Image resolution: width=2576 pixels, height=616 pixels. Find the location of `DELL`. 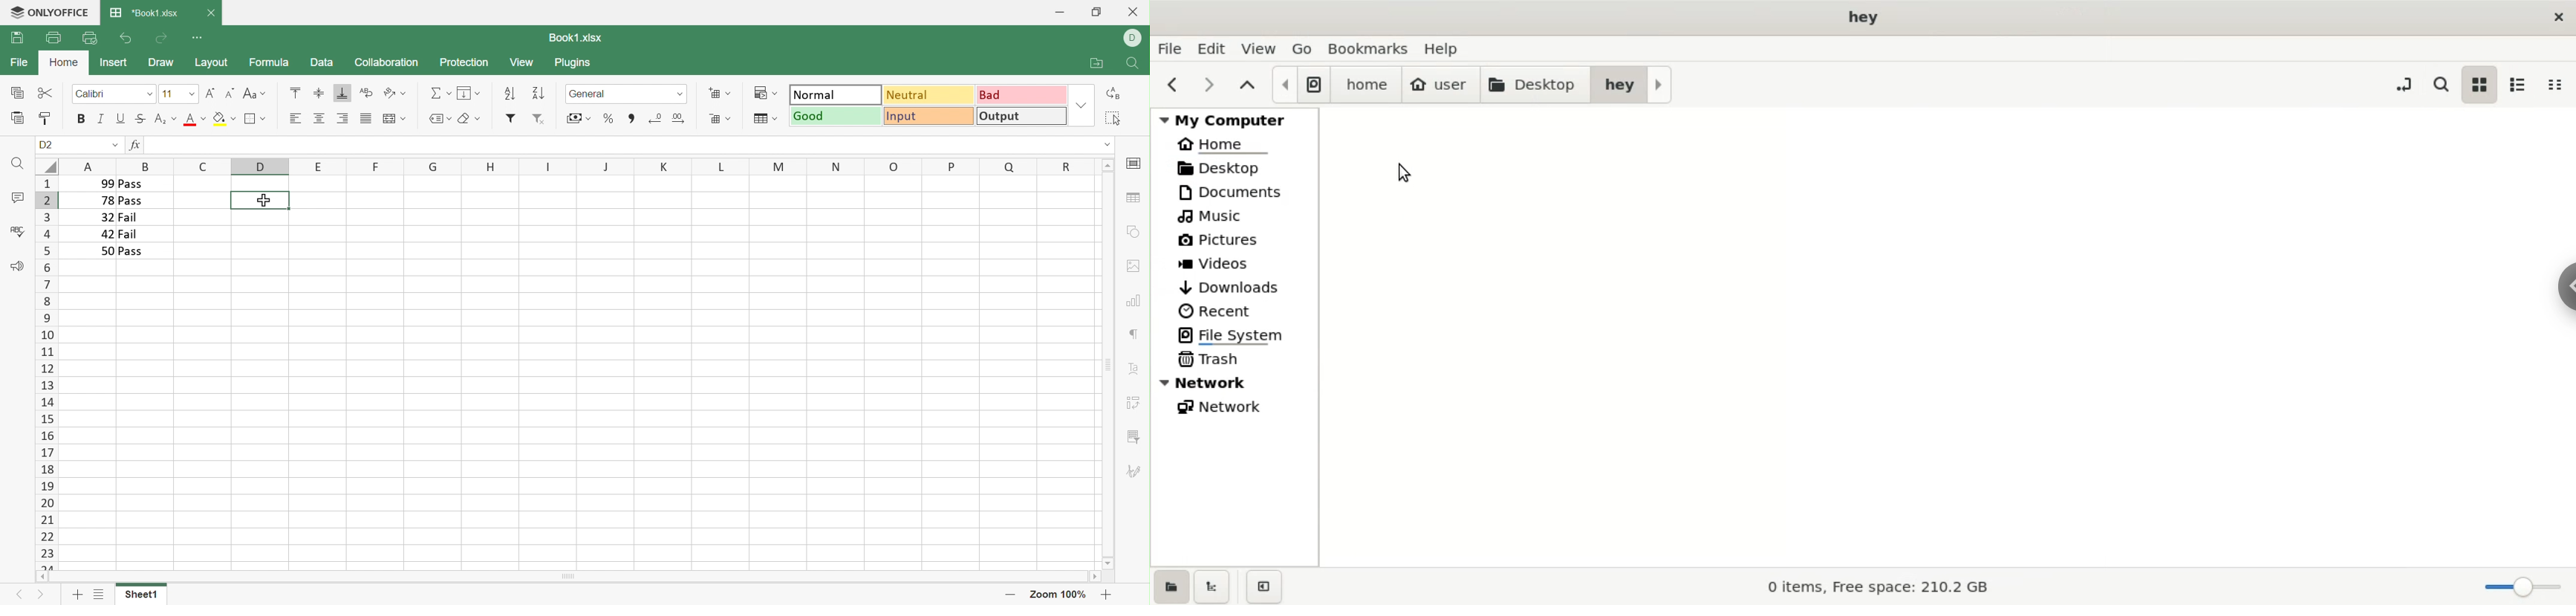

DELL is located at coordinates (1135, 39).